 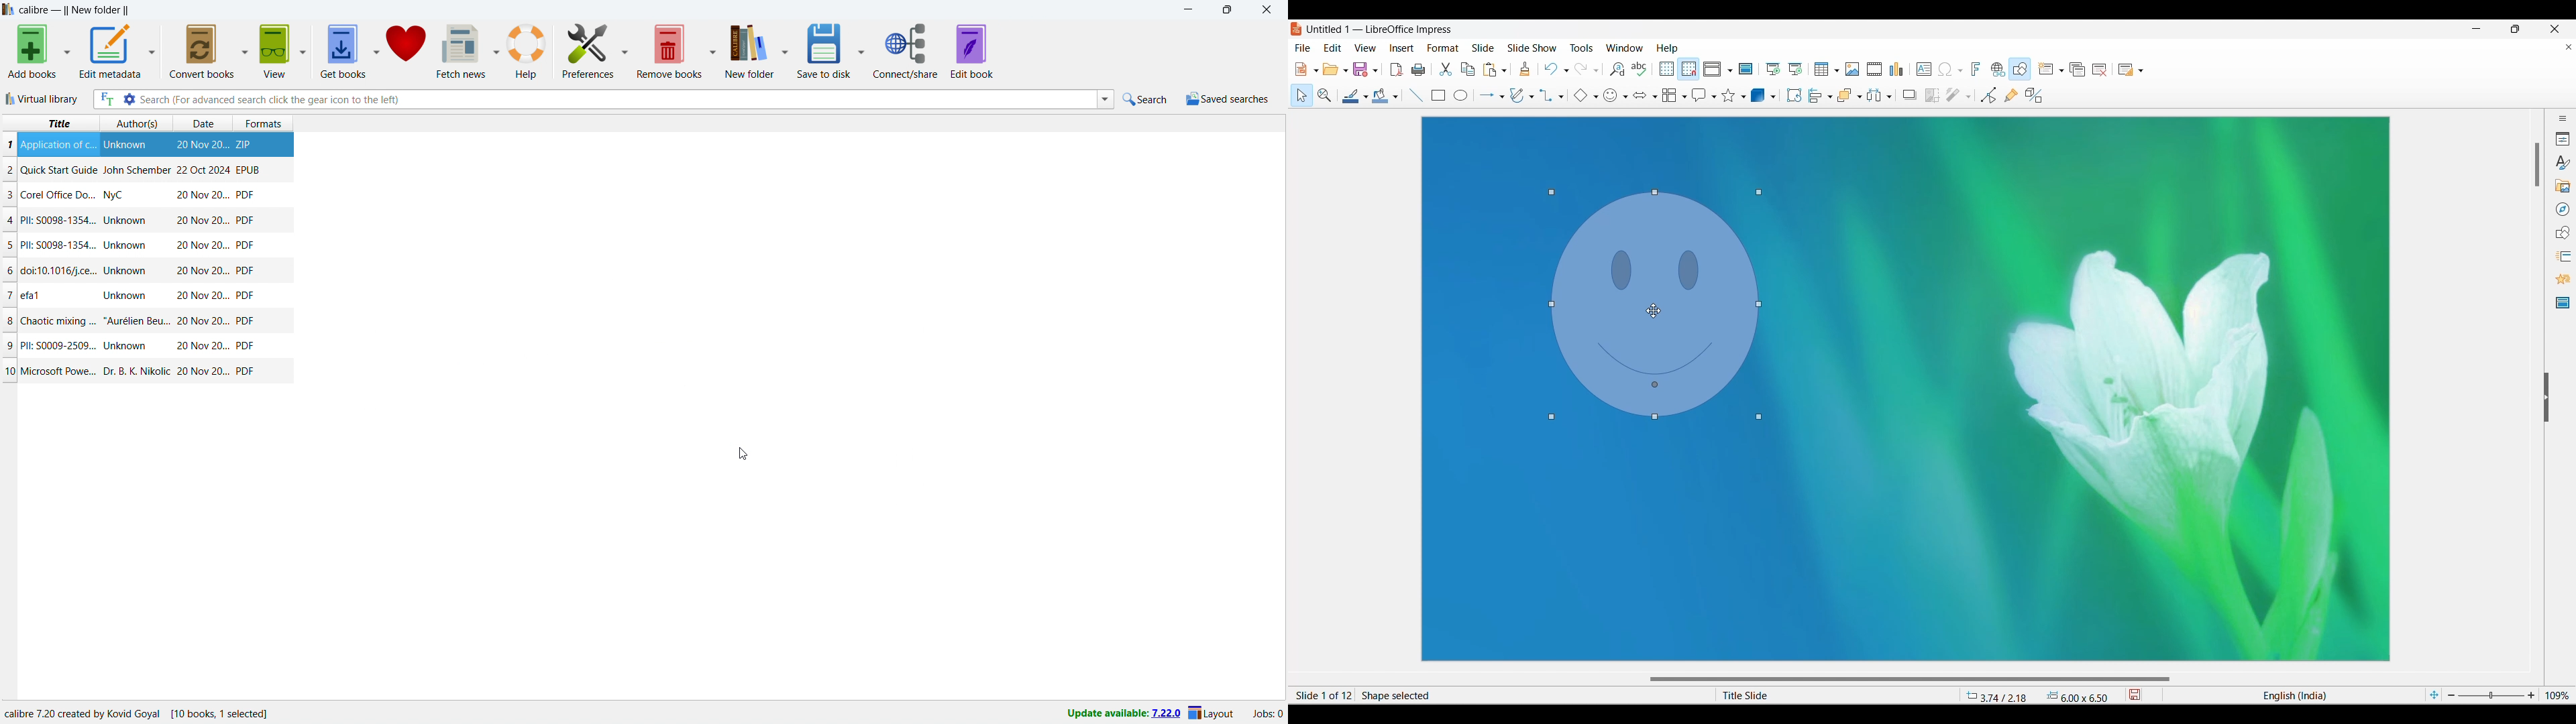 I want to click on Export directly as PDF, so click(x=1396, y=69).